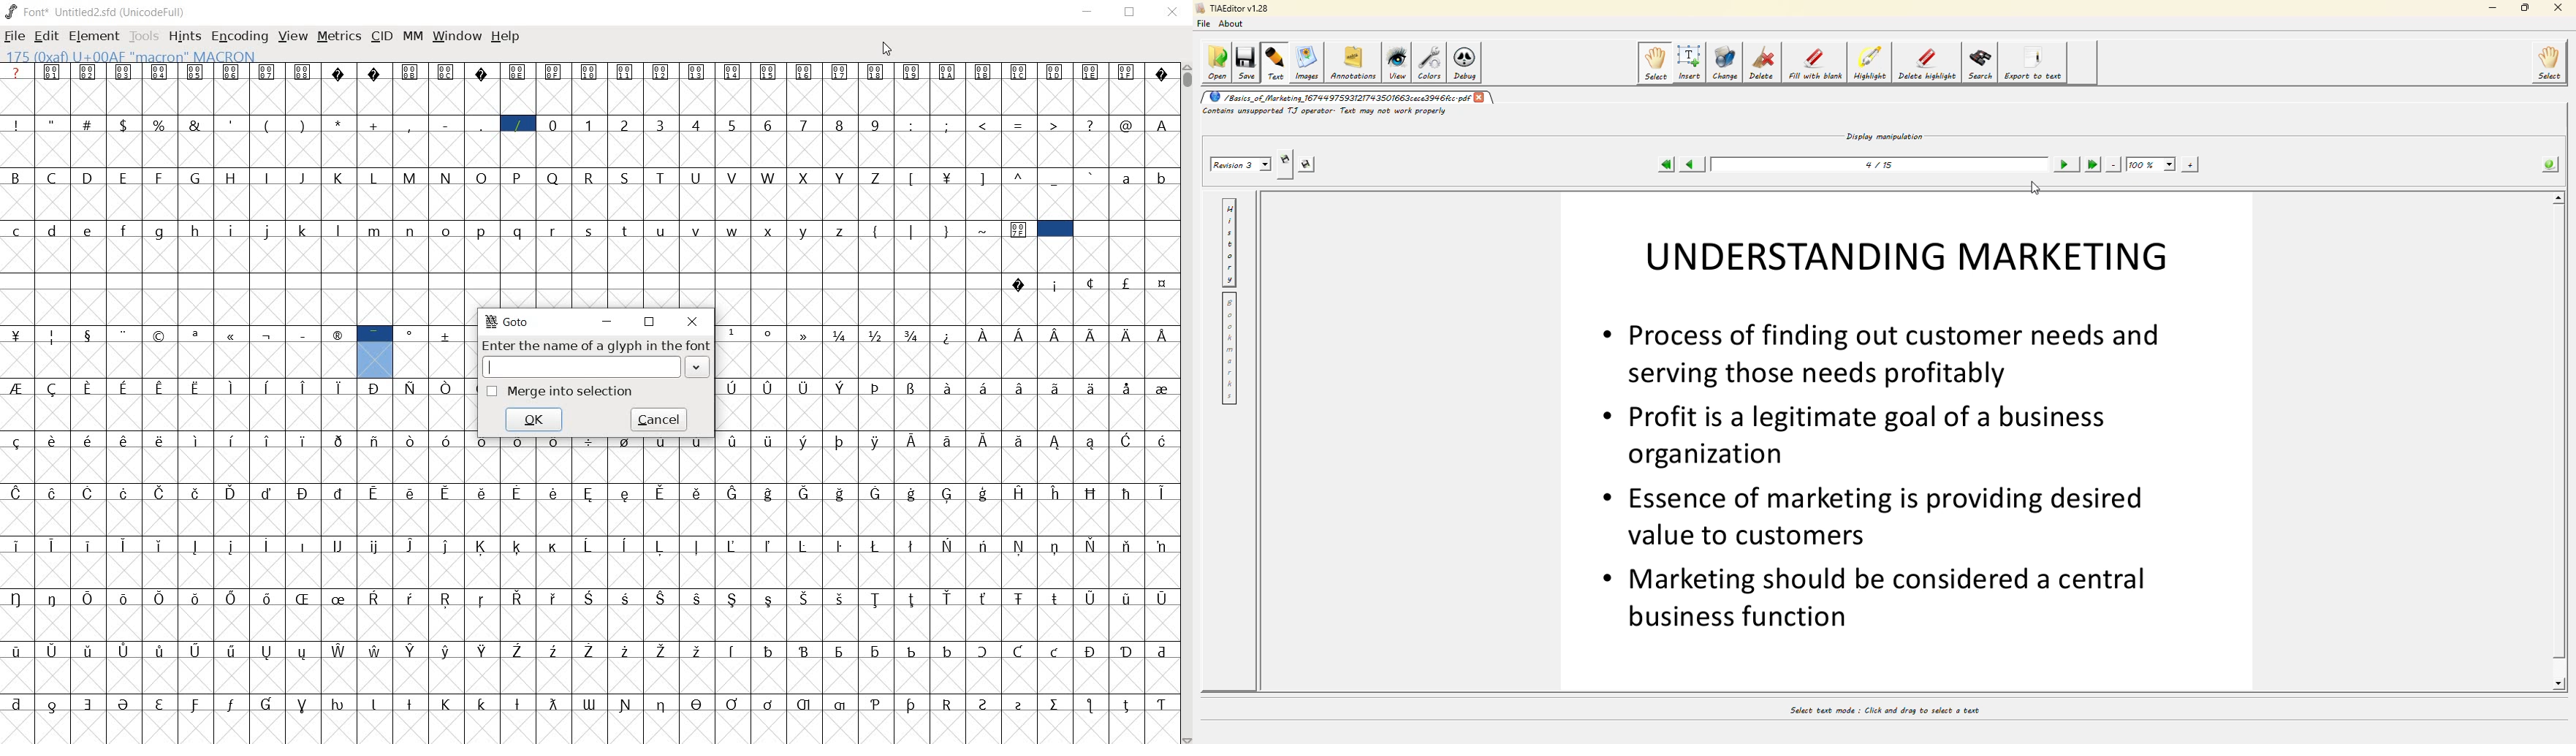 This screenshot has height=756, width=2576. What do you see at coordinates (446, 194) in the screenshot?
I see `alphabets` at bounding box center [446, 194].